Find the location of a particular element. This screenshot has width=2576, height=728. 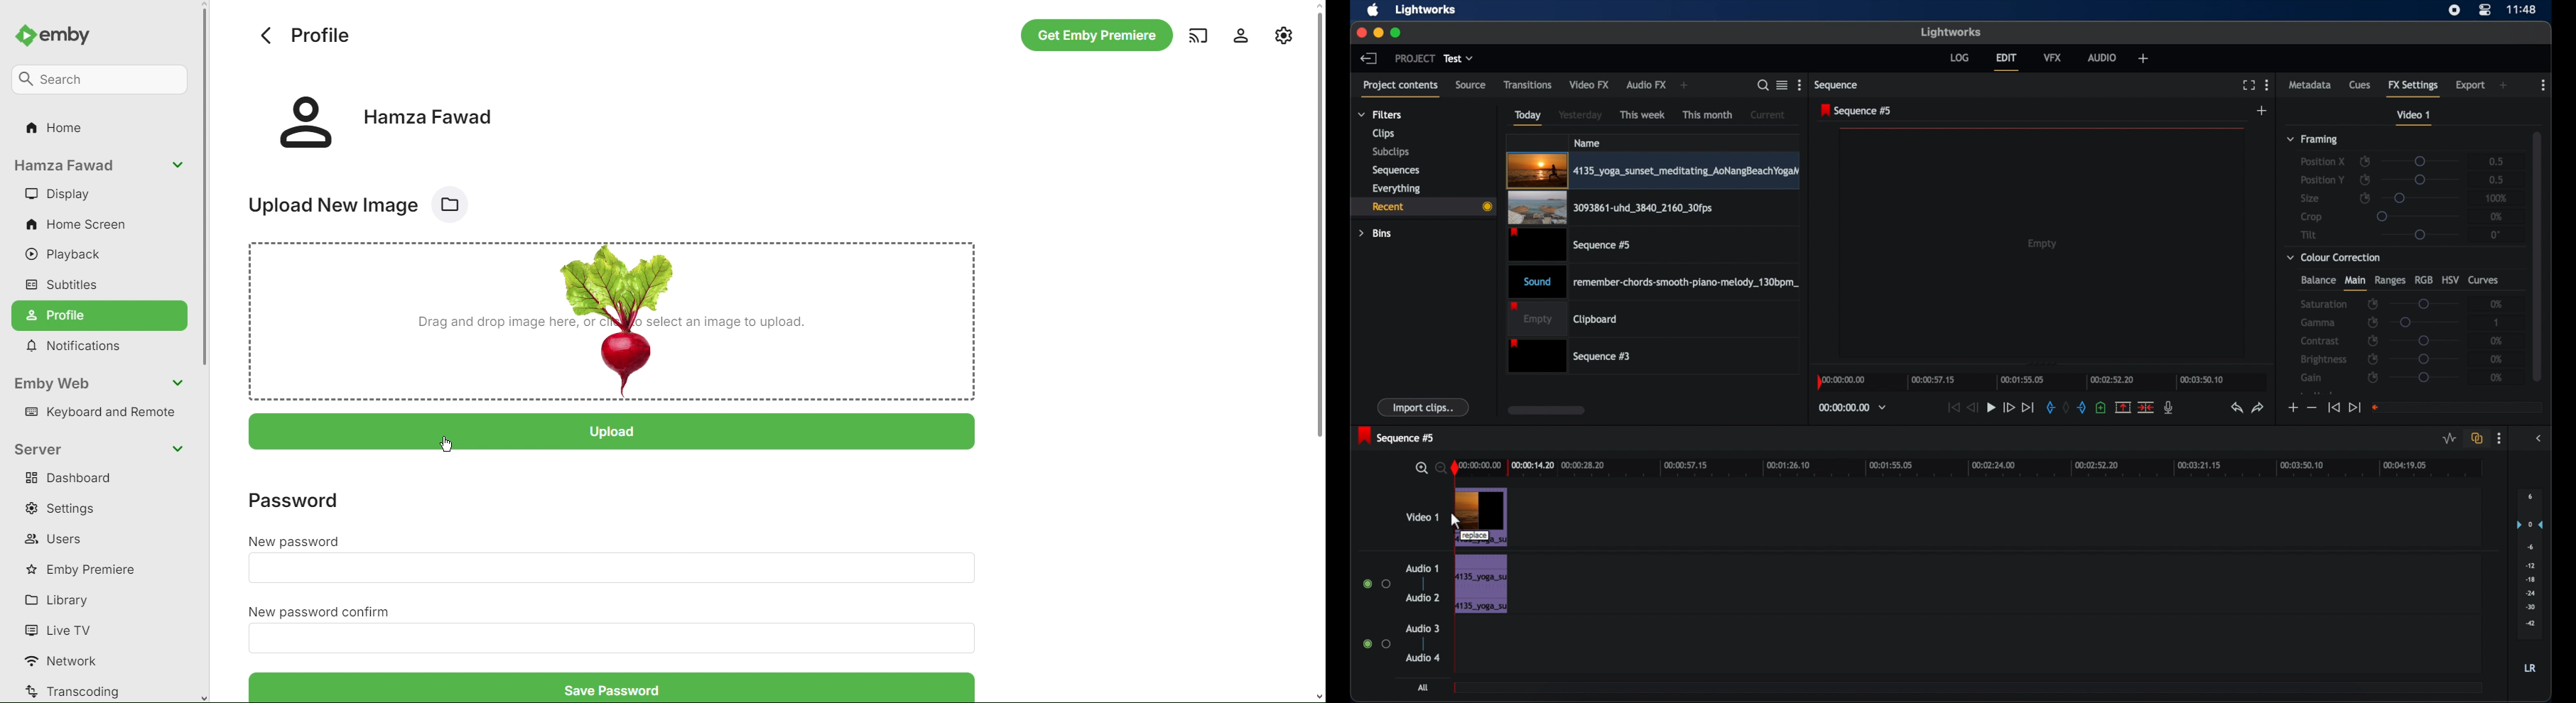

enable/disable keyframes is located at coordinates (2372, 322).